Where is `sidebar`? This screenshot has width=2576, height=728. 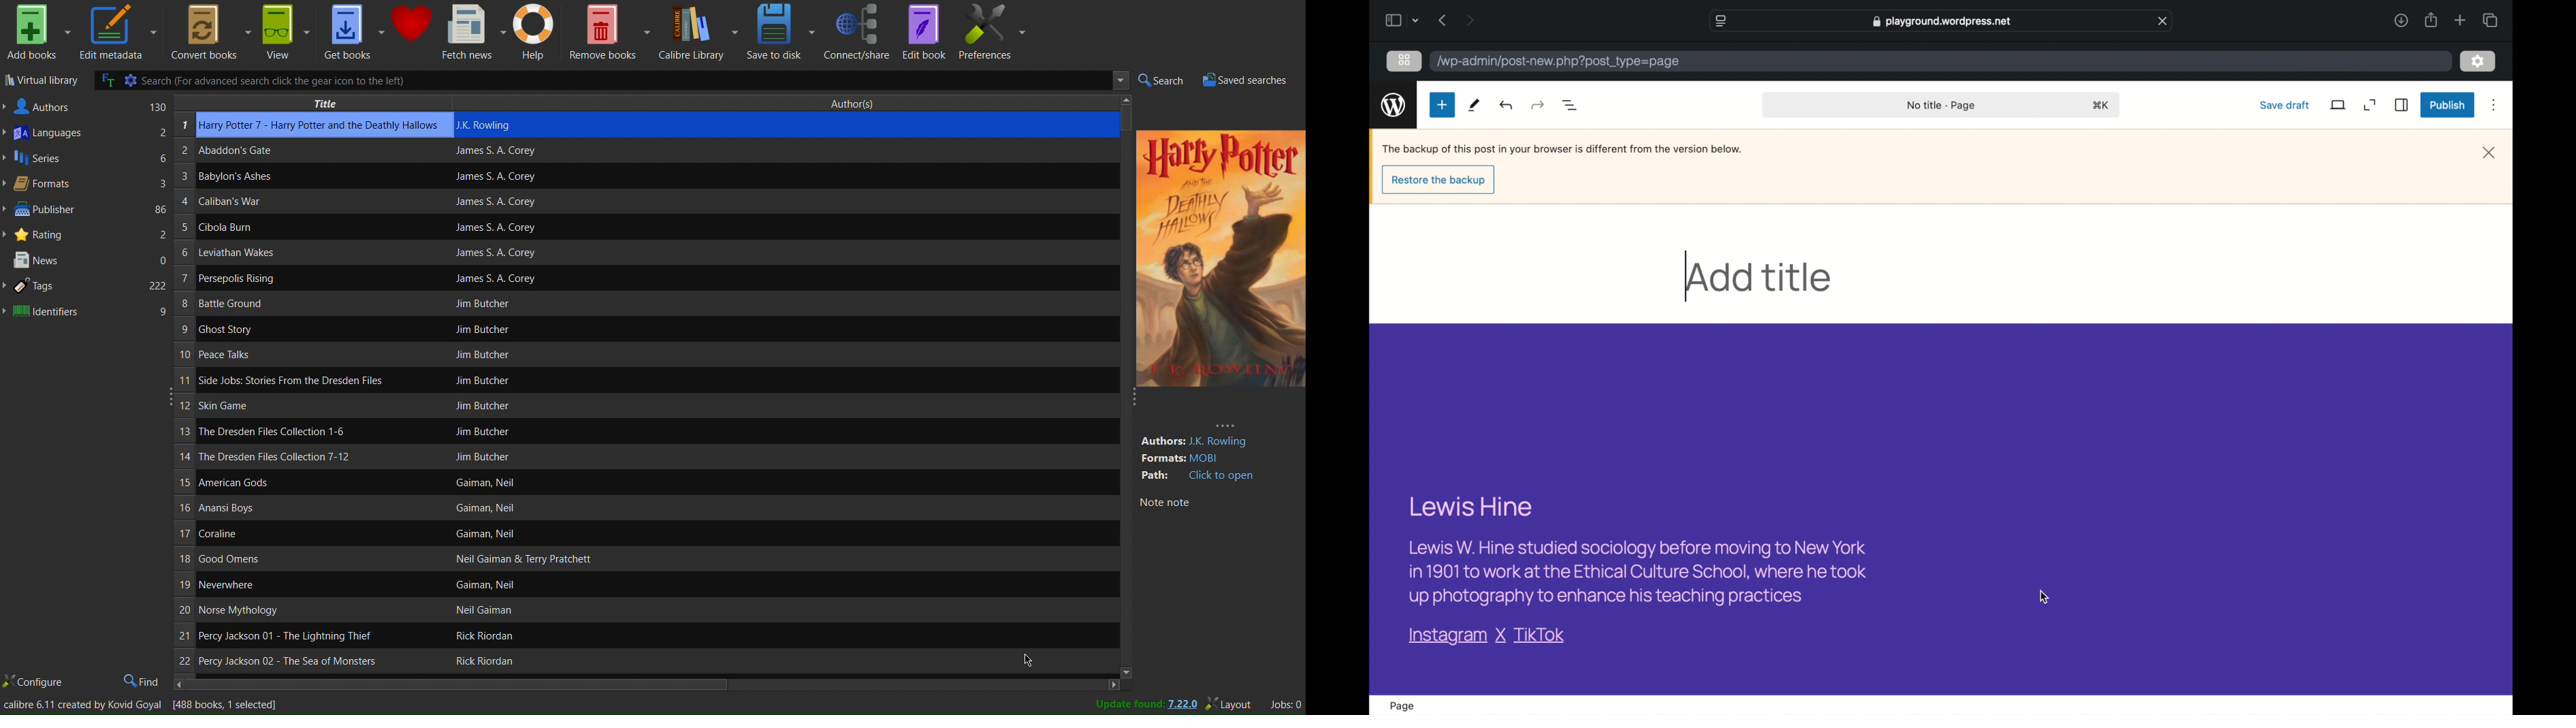
sidebar is located at coordinates (2402, 105).